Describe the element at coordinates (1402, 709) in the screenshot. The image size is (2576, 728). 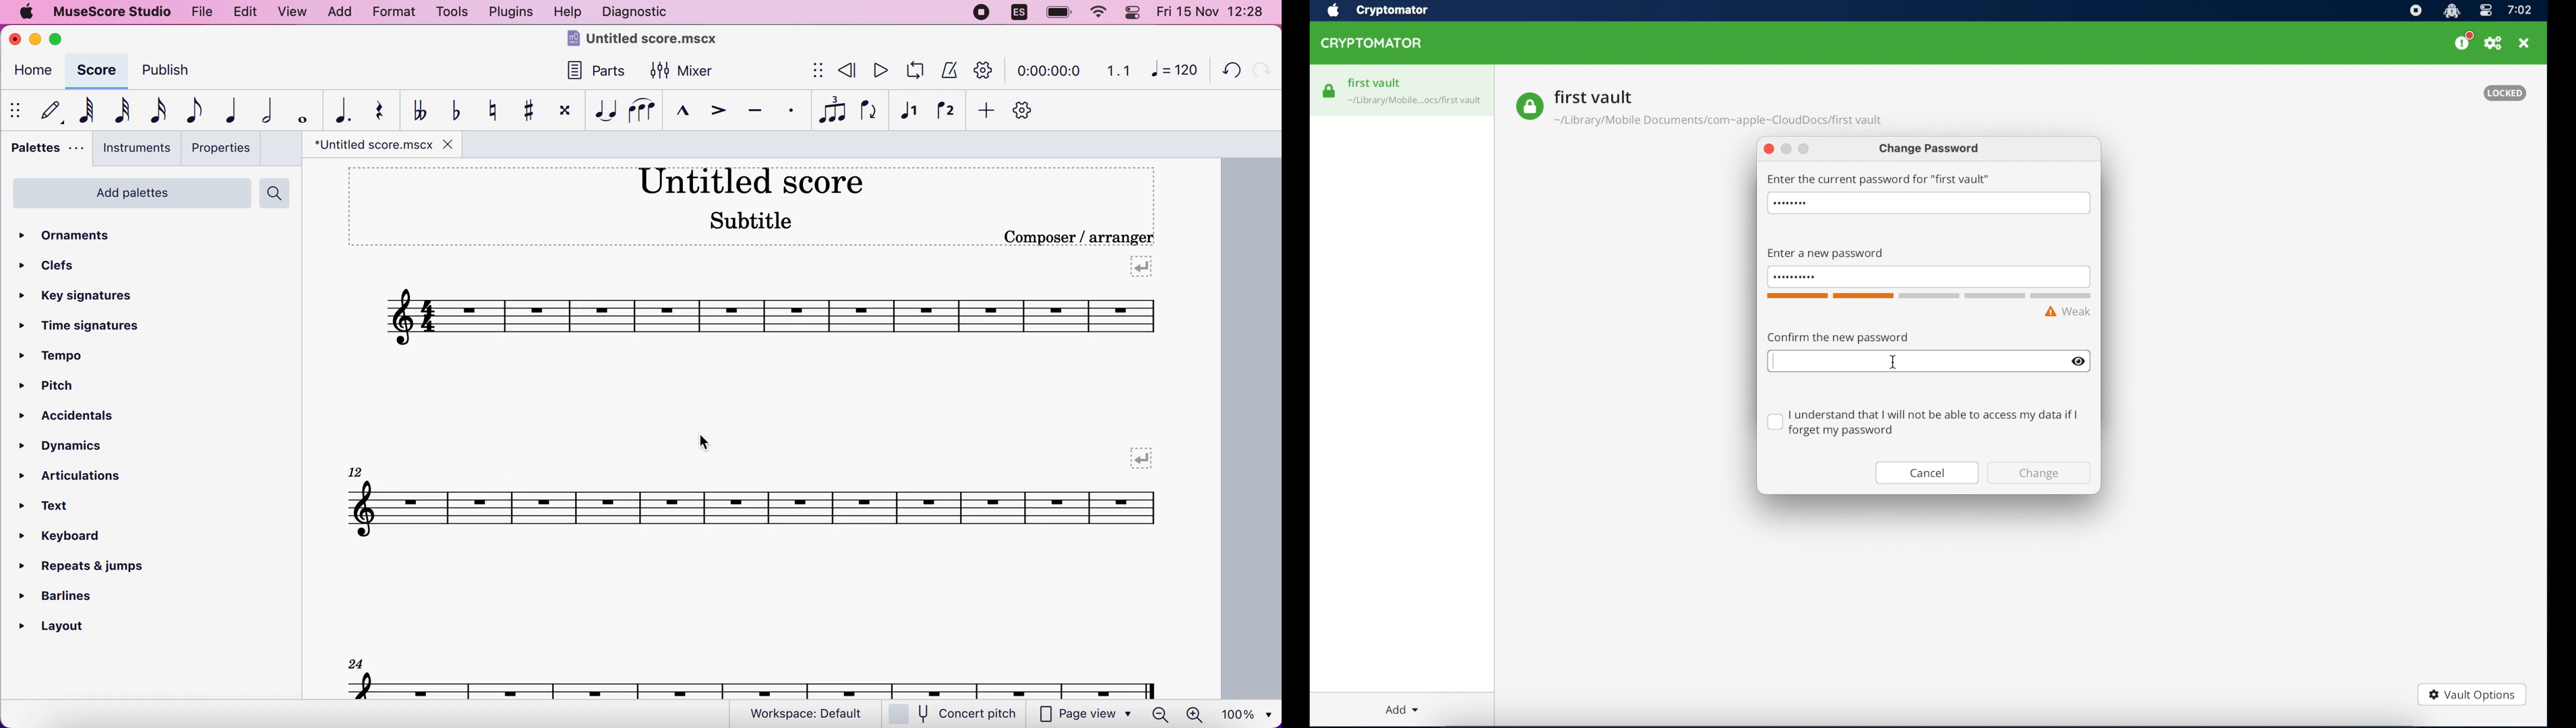
I see `add dropdown` at that location.